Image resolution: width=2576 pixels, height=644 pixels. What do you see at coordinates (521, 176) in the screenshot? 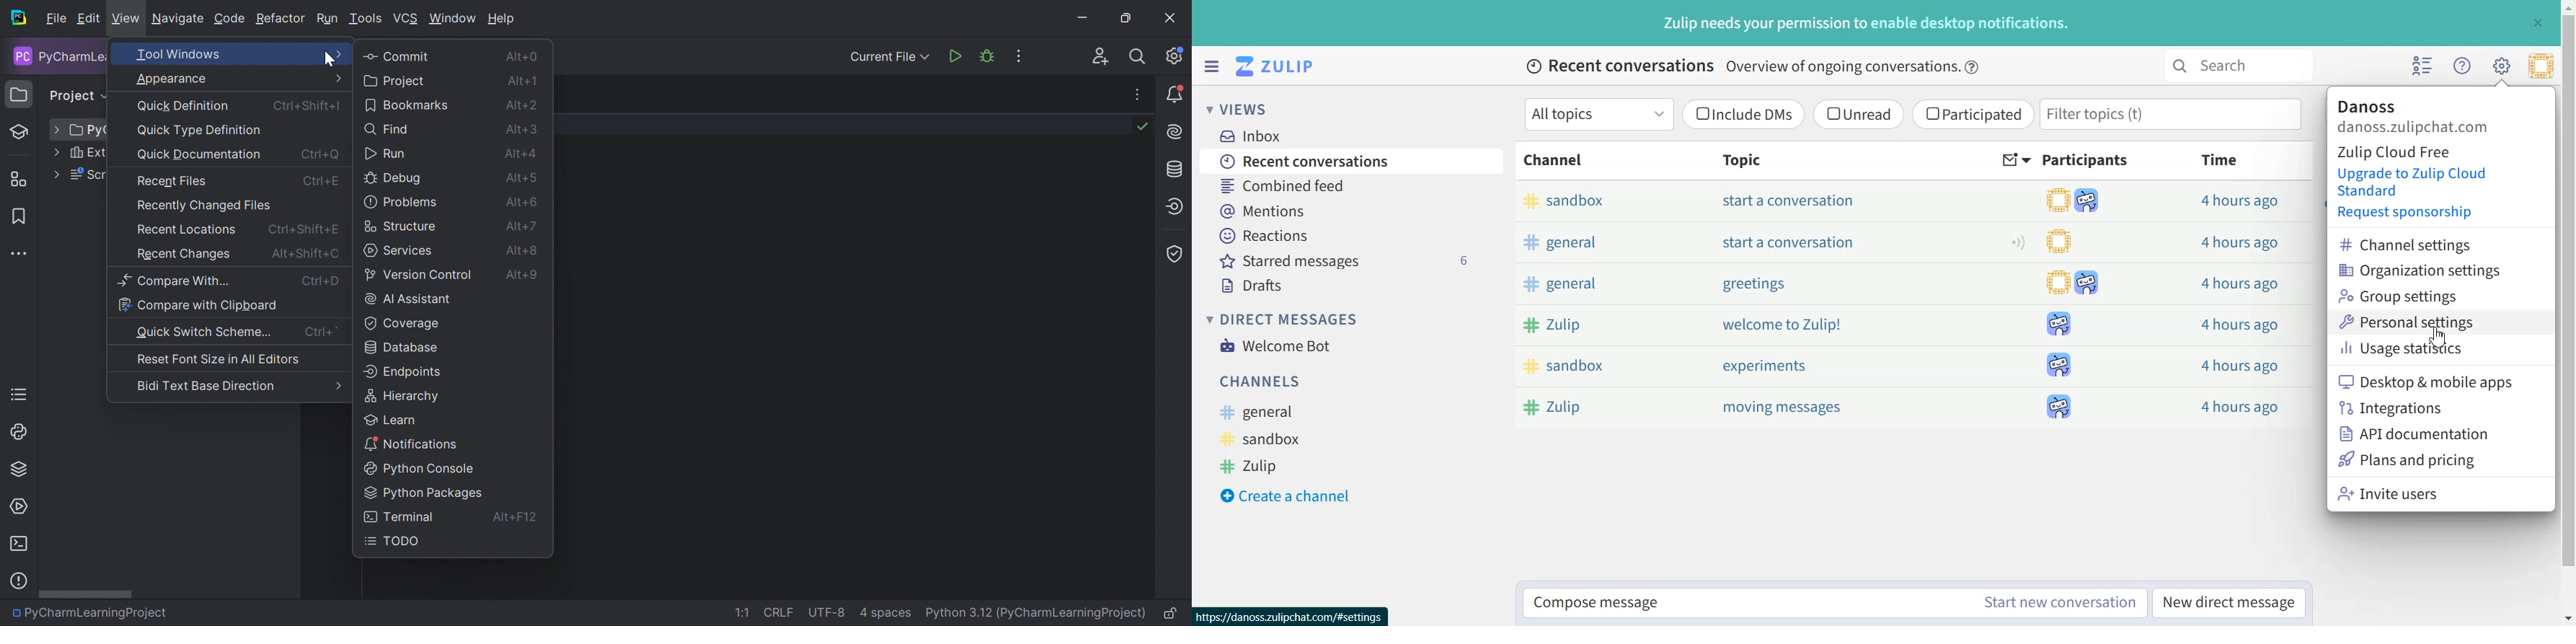
I see `Alt+5` at bounding box center [521, 176].